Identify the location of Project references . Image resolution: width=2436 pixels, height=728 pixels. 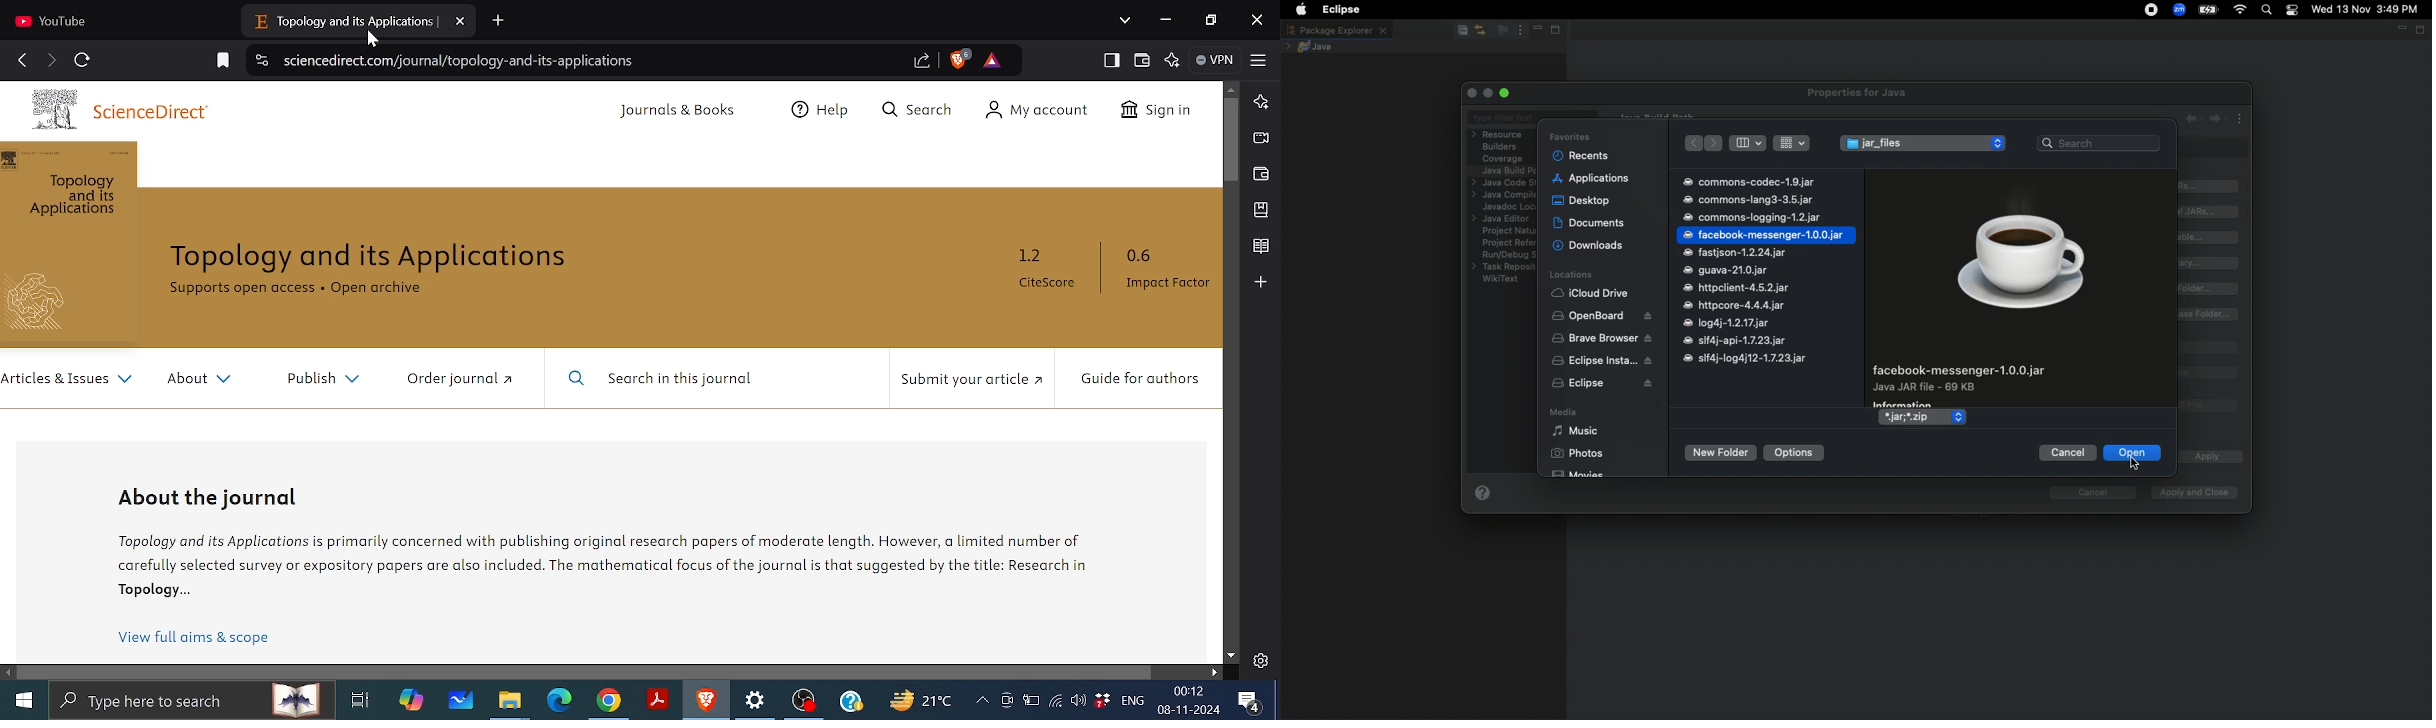
(1507, 242).